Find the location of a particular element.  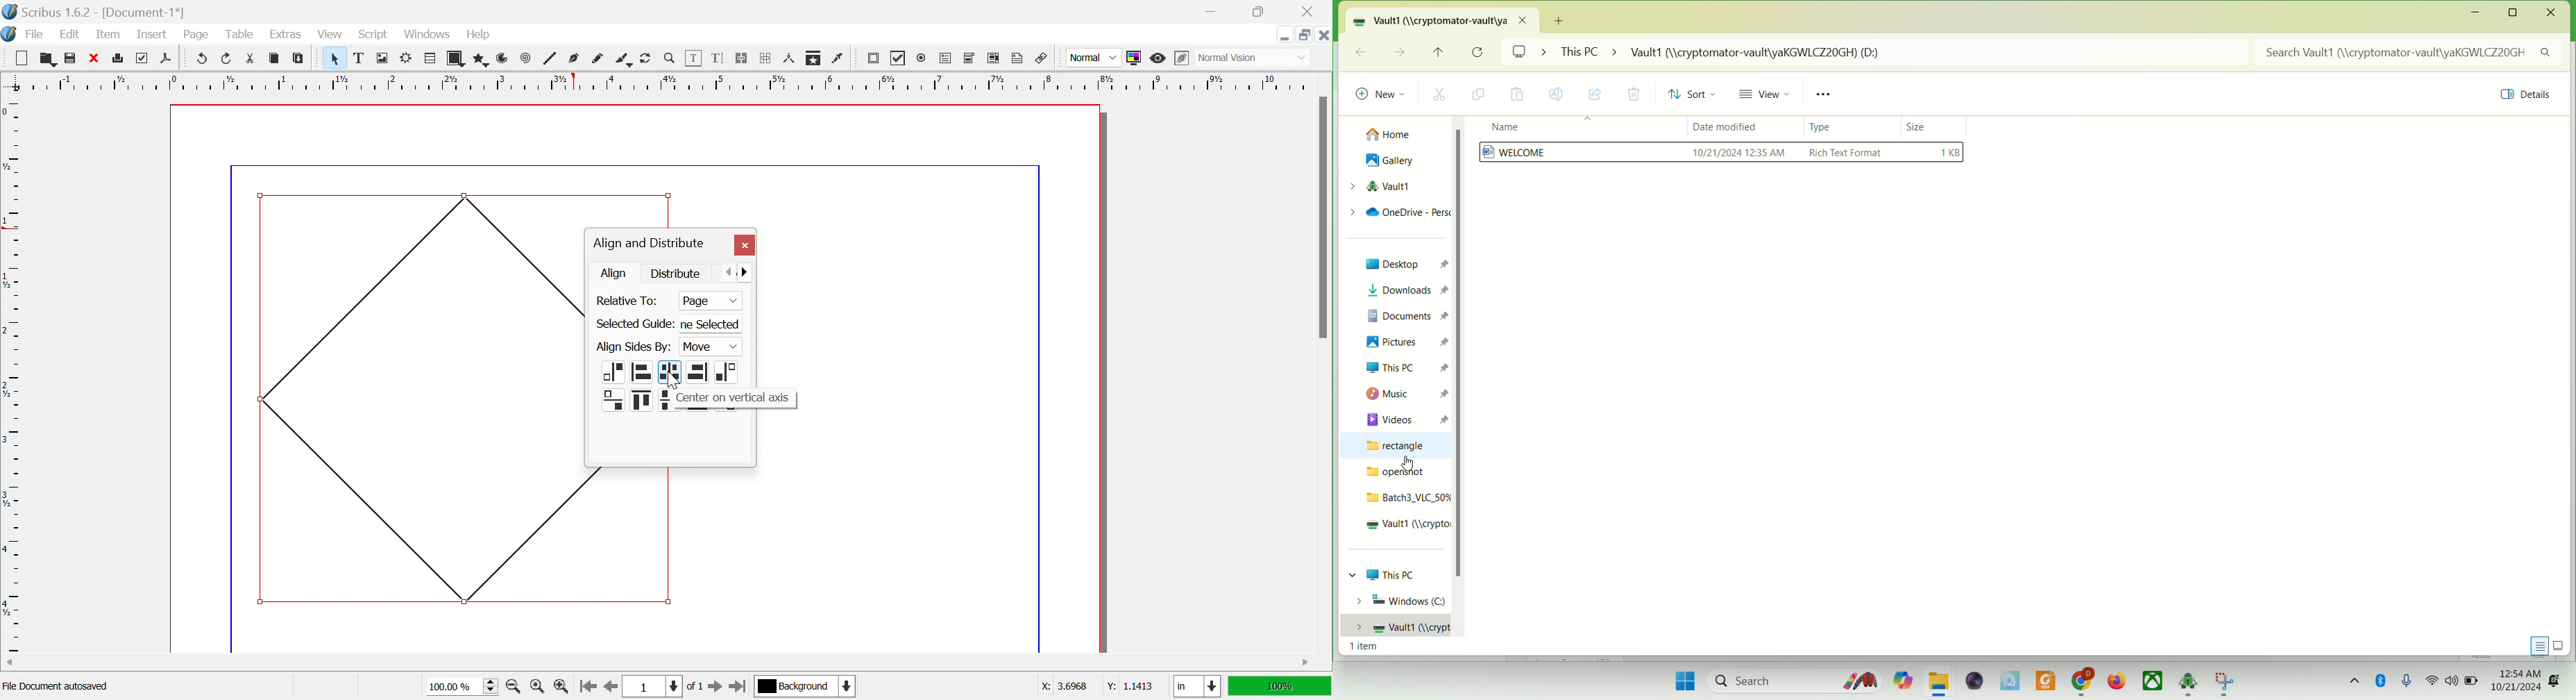

Previous is located at coordinates (731, 271).